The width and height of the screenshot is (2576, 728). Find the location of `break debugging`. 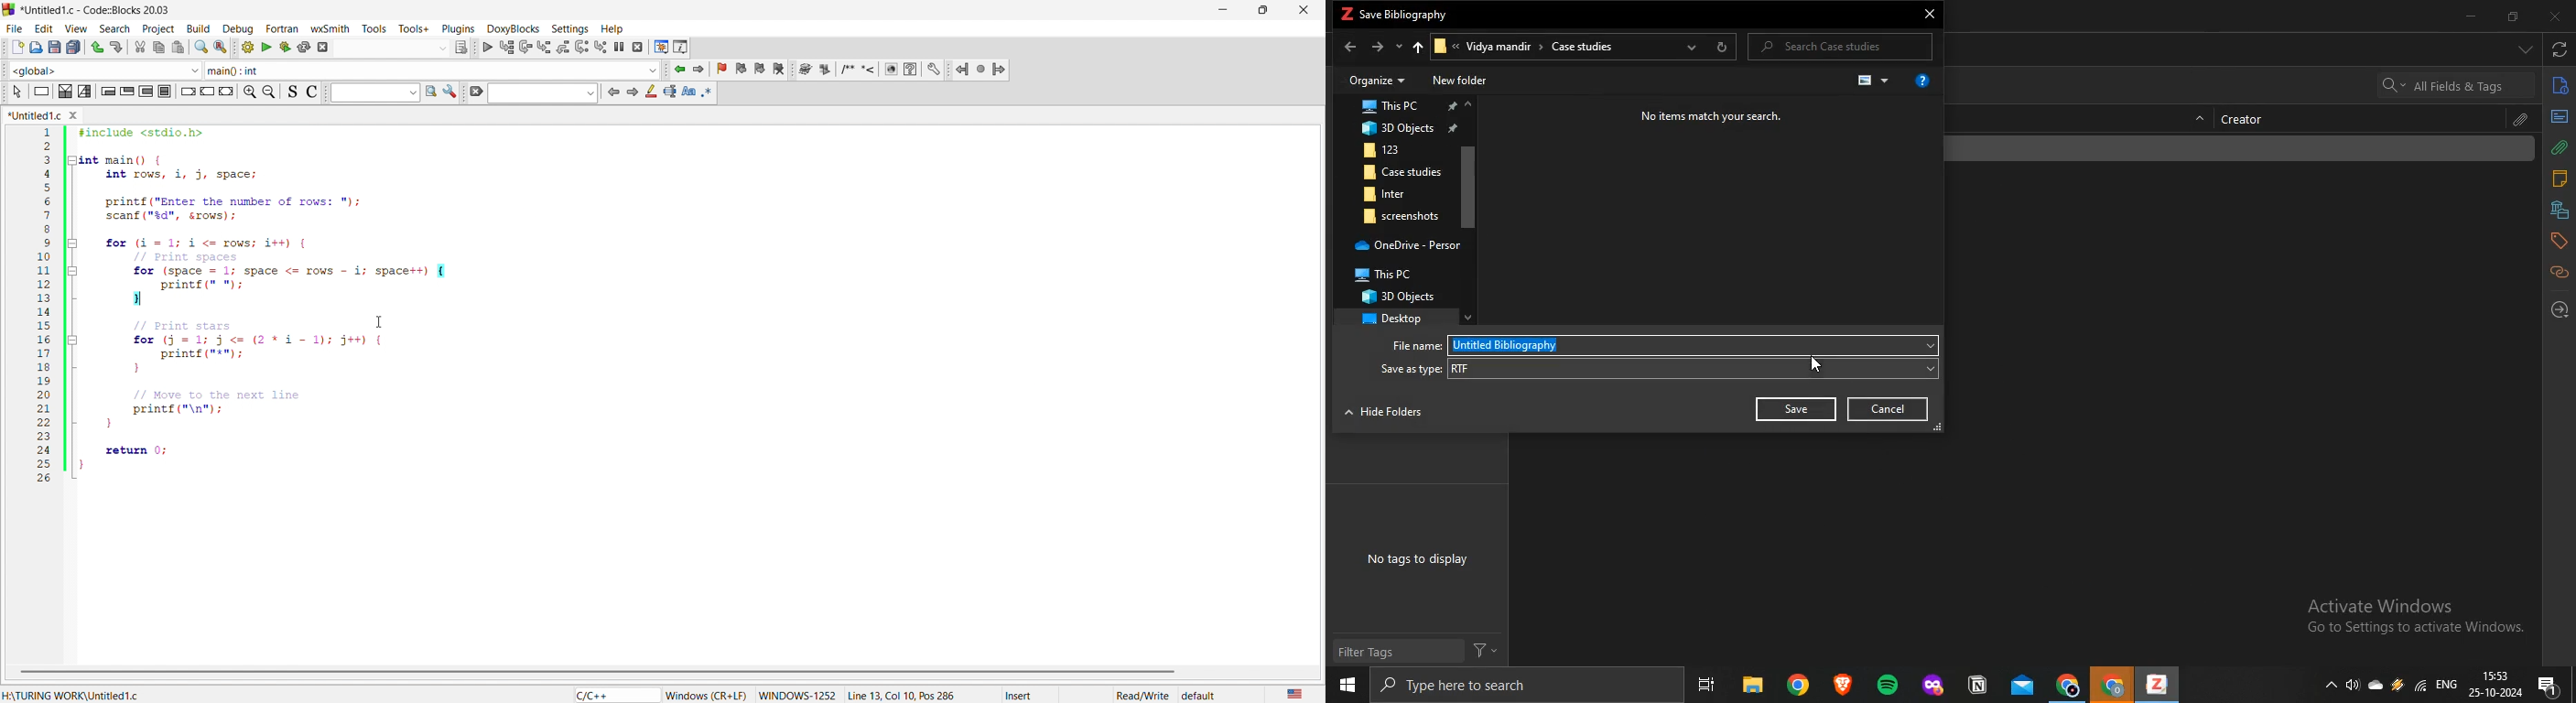

break debugging is located at coordinates (619, 46).